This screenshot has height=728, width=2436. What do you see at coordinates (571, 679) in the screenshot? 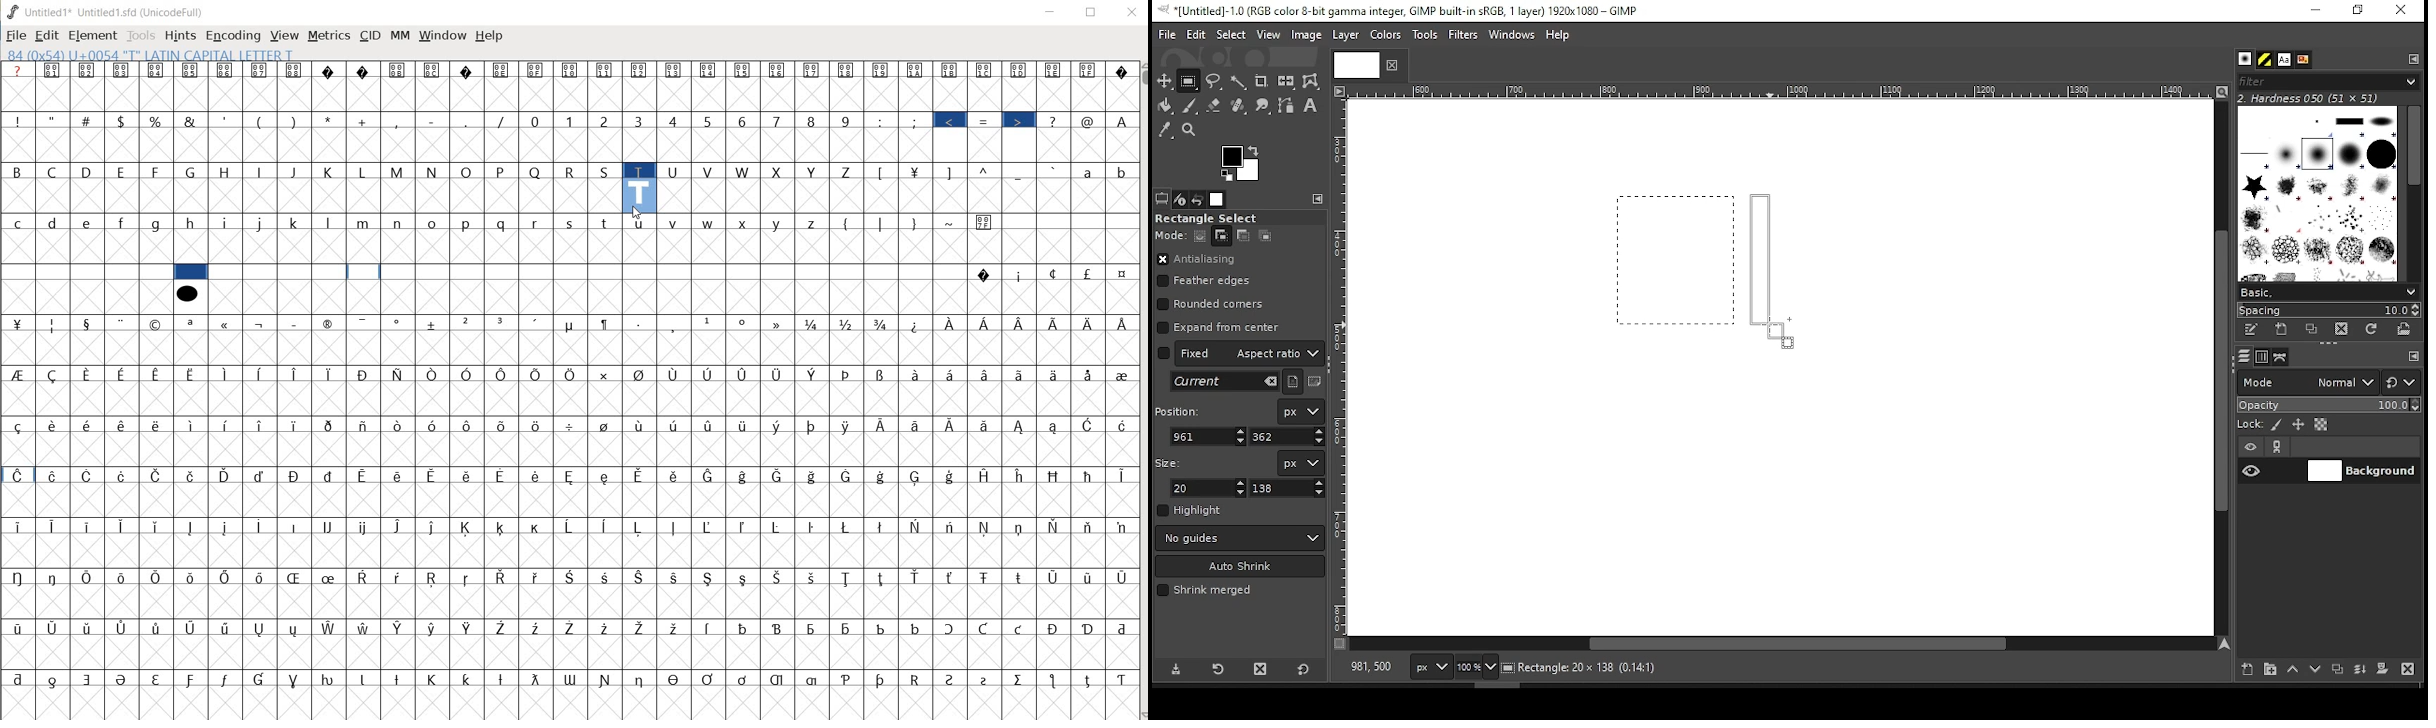
I see `Symbol` at bounding box center [571, 679].